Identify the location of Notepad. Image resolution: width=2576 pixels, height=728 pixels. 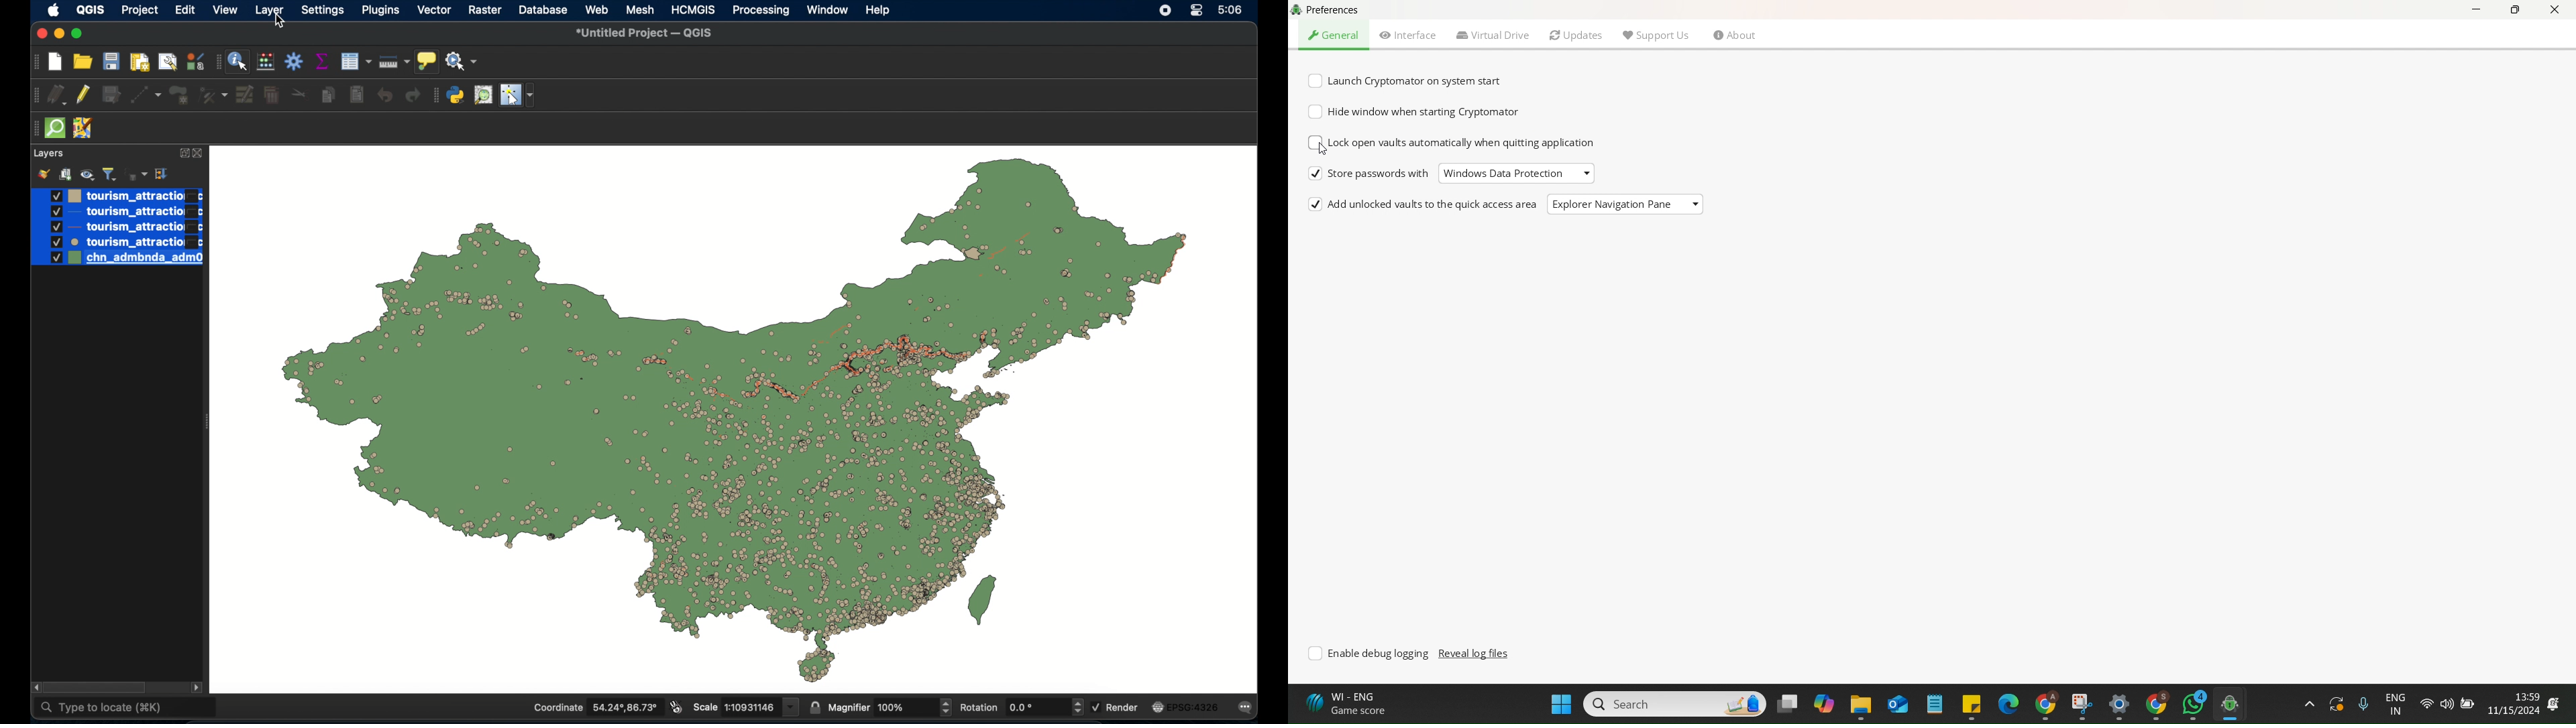
(1933, 705).